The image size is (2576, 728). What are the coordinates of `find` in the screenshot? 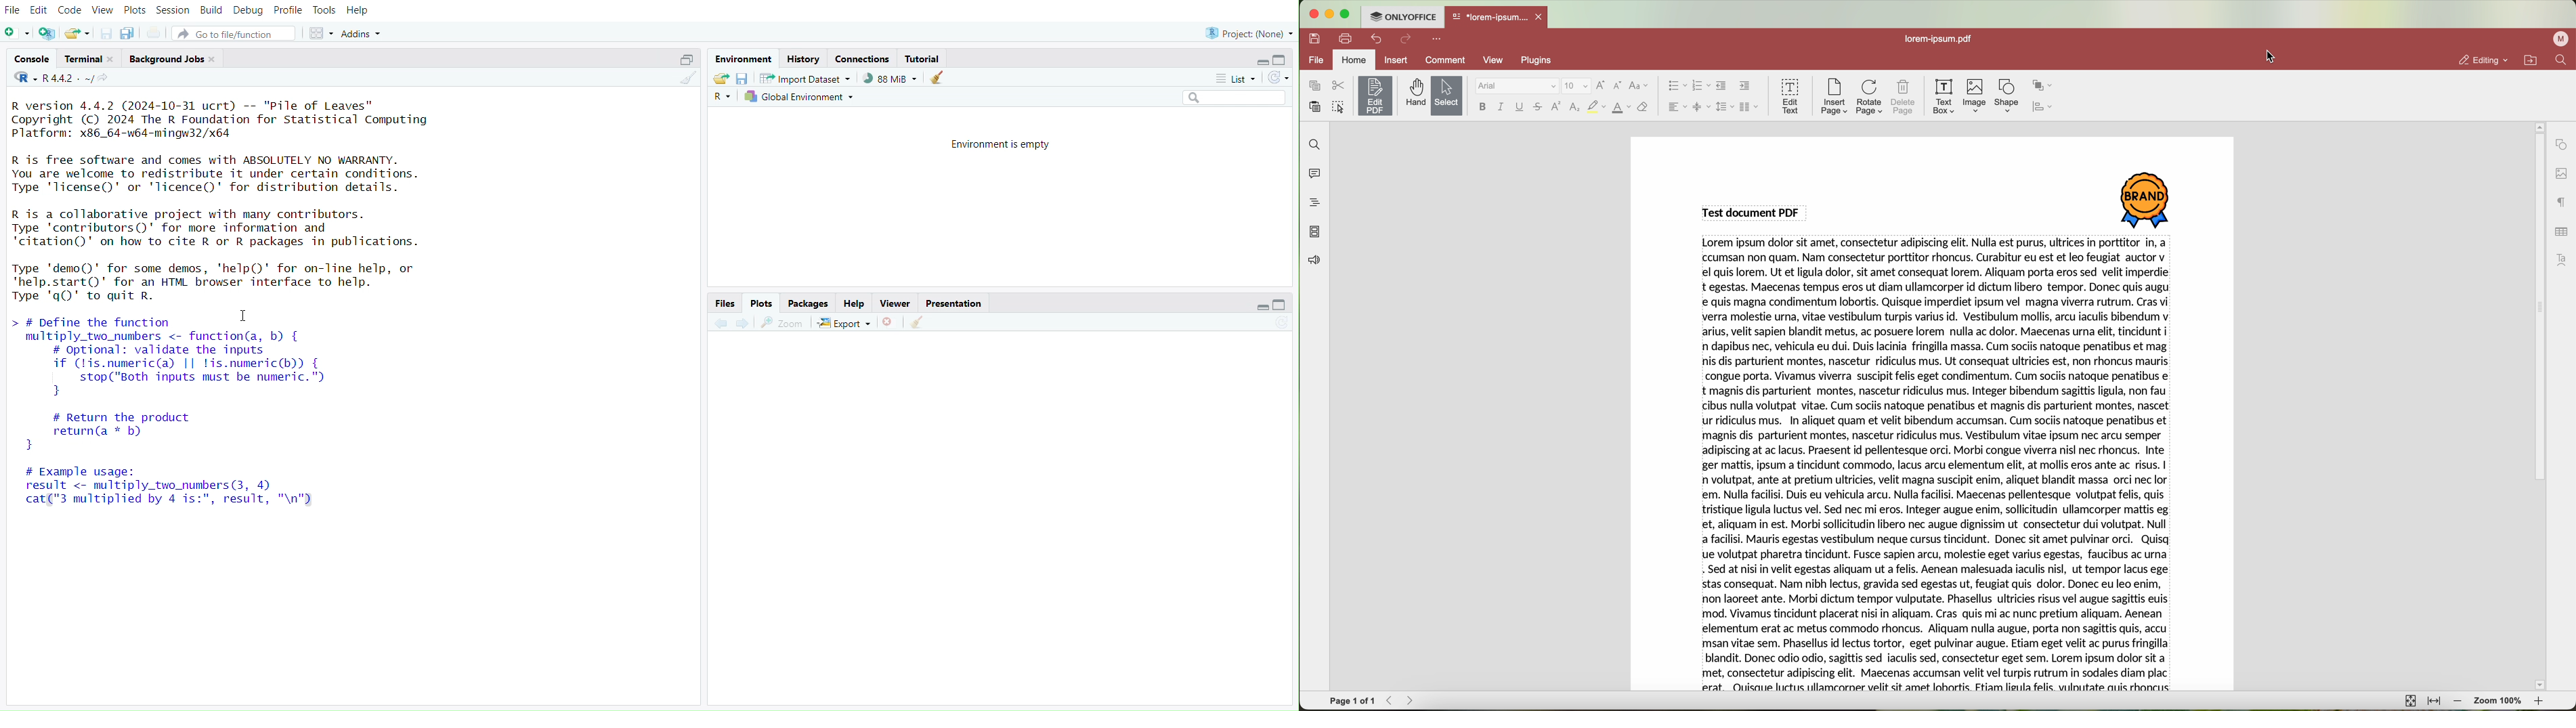 It's located at (1313, 144).